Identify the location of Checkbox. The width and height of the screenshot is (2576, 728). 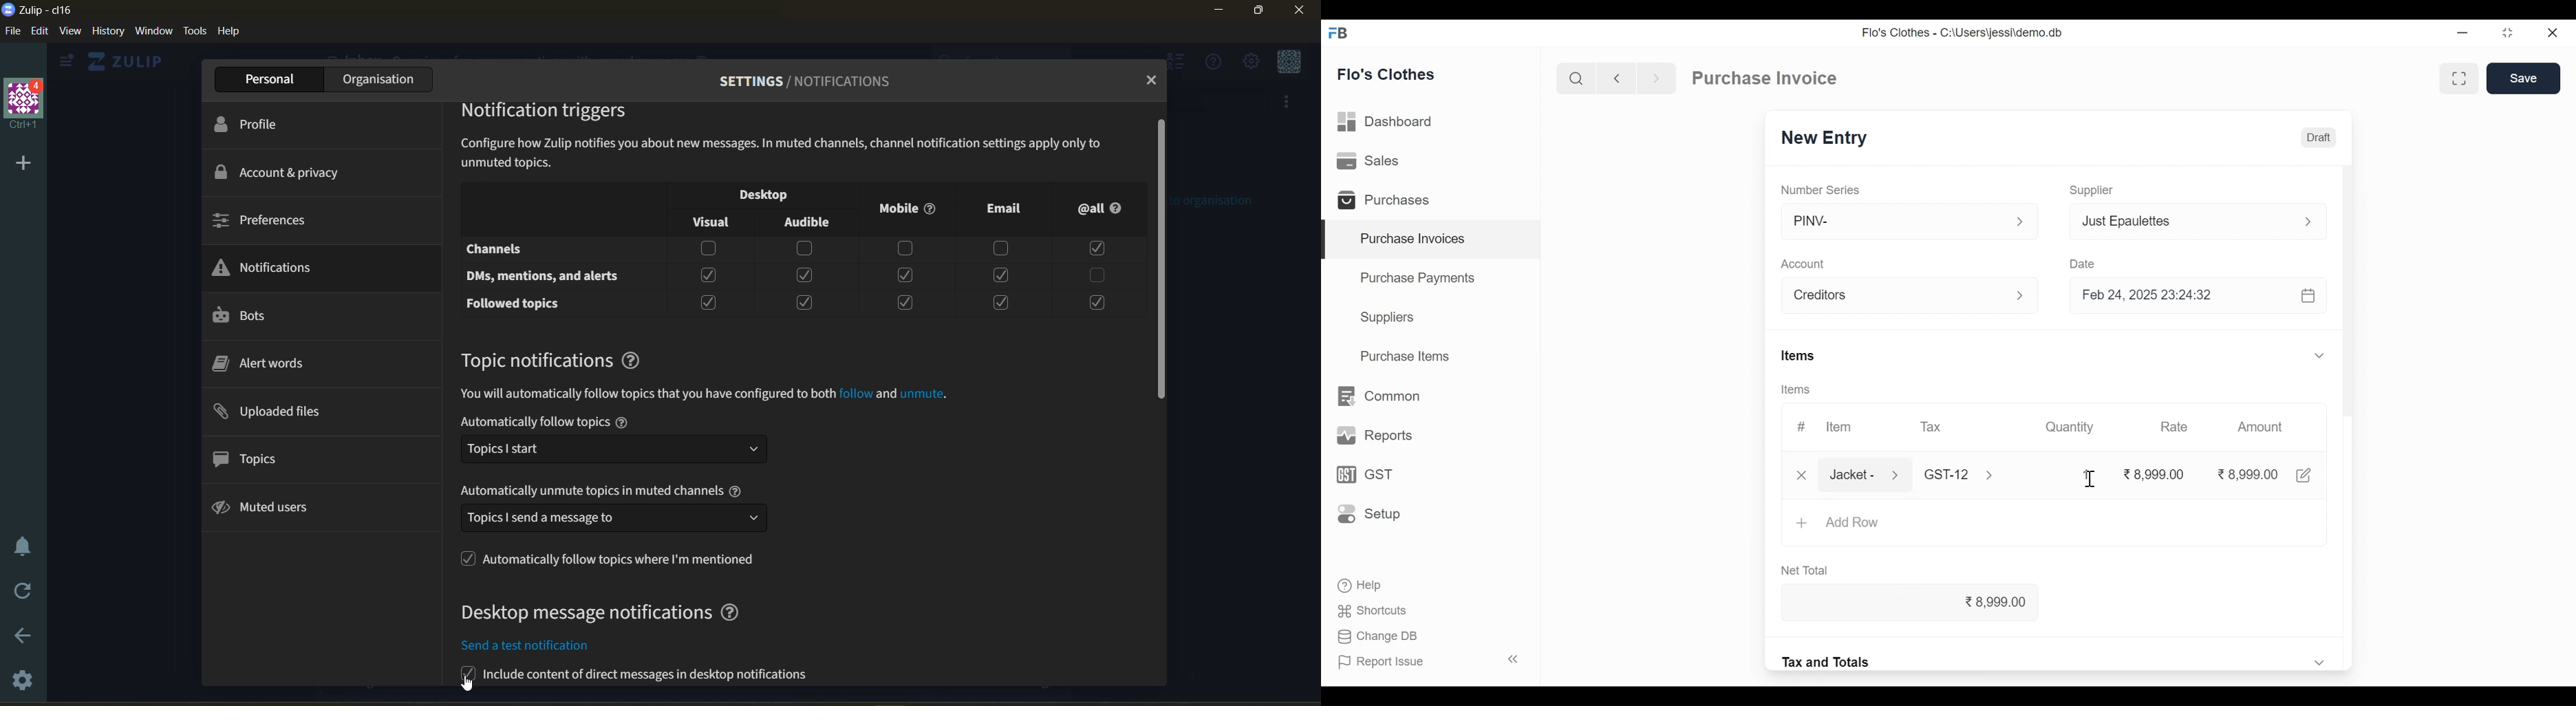
(804, 302).